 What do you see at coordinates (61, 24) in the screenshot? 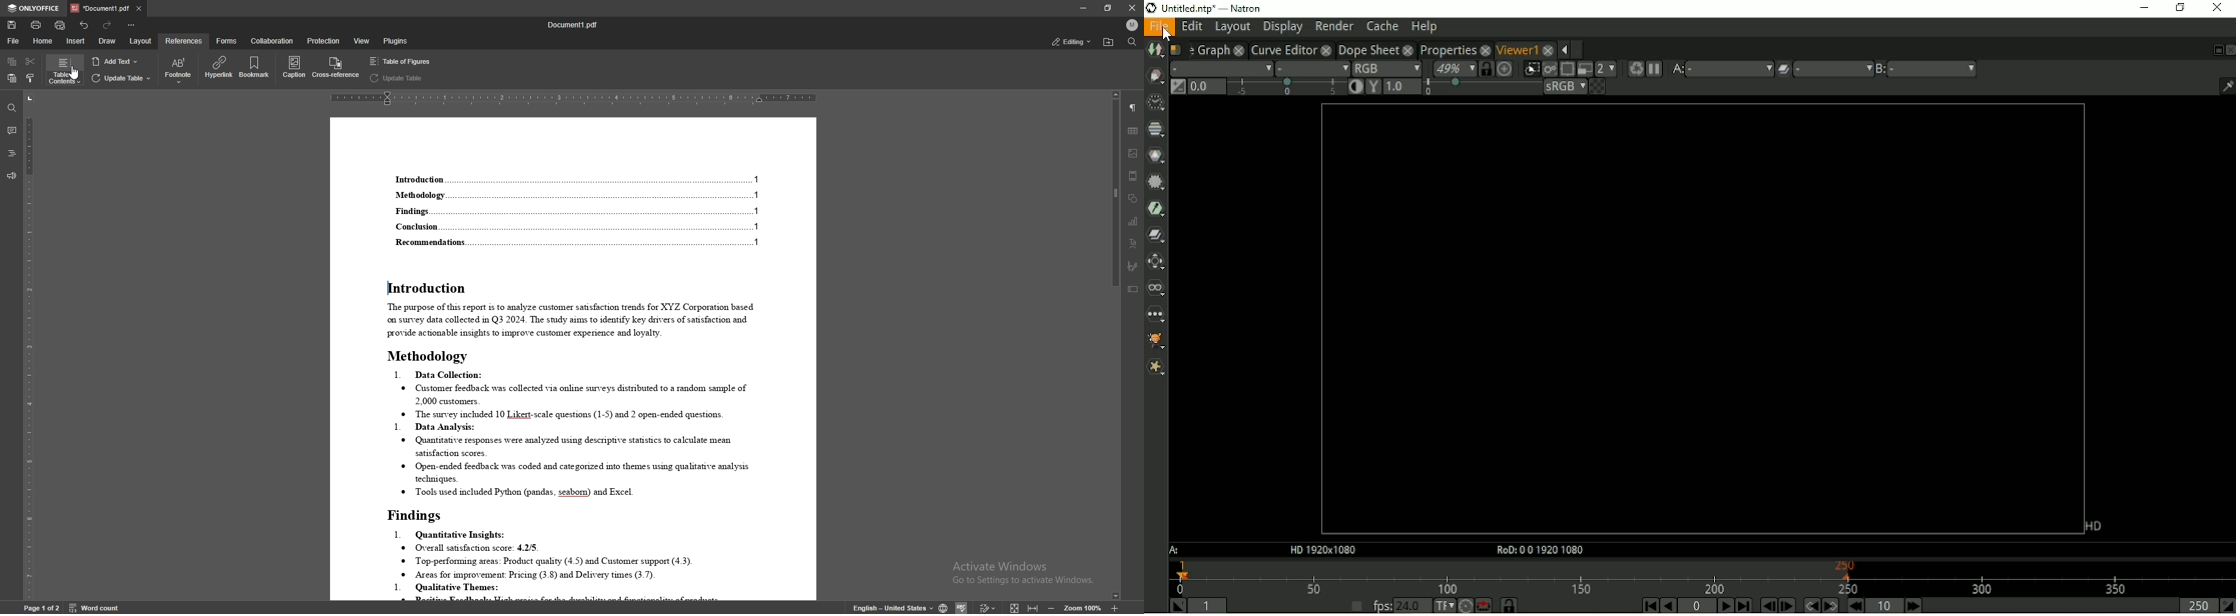
I see `quick print` at bounding box center [61, 24].